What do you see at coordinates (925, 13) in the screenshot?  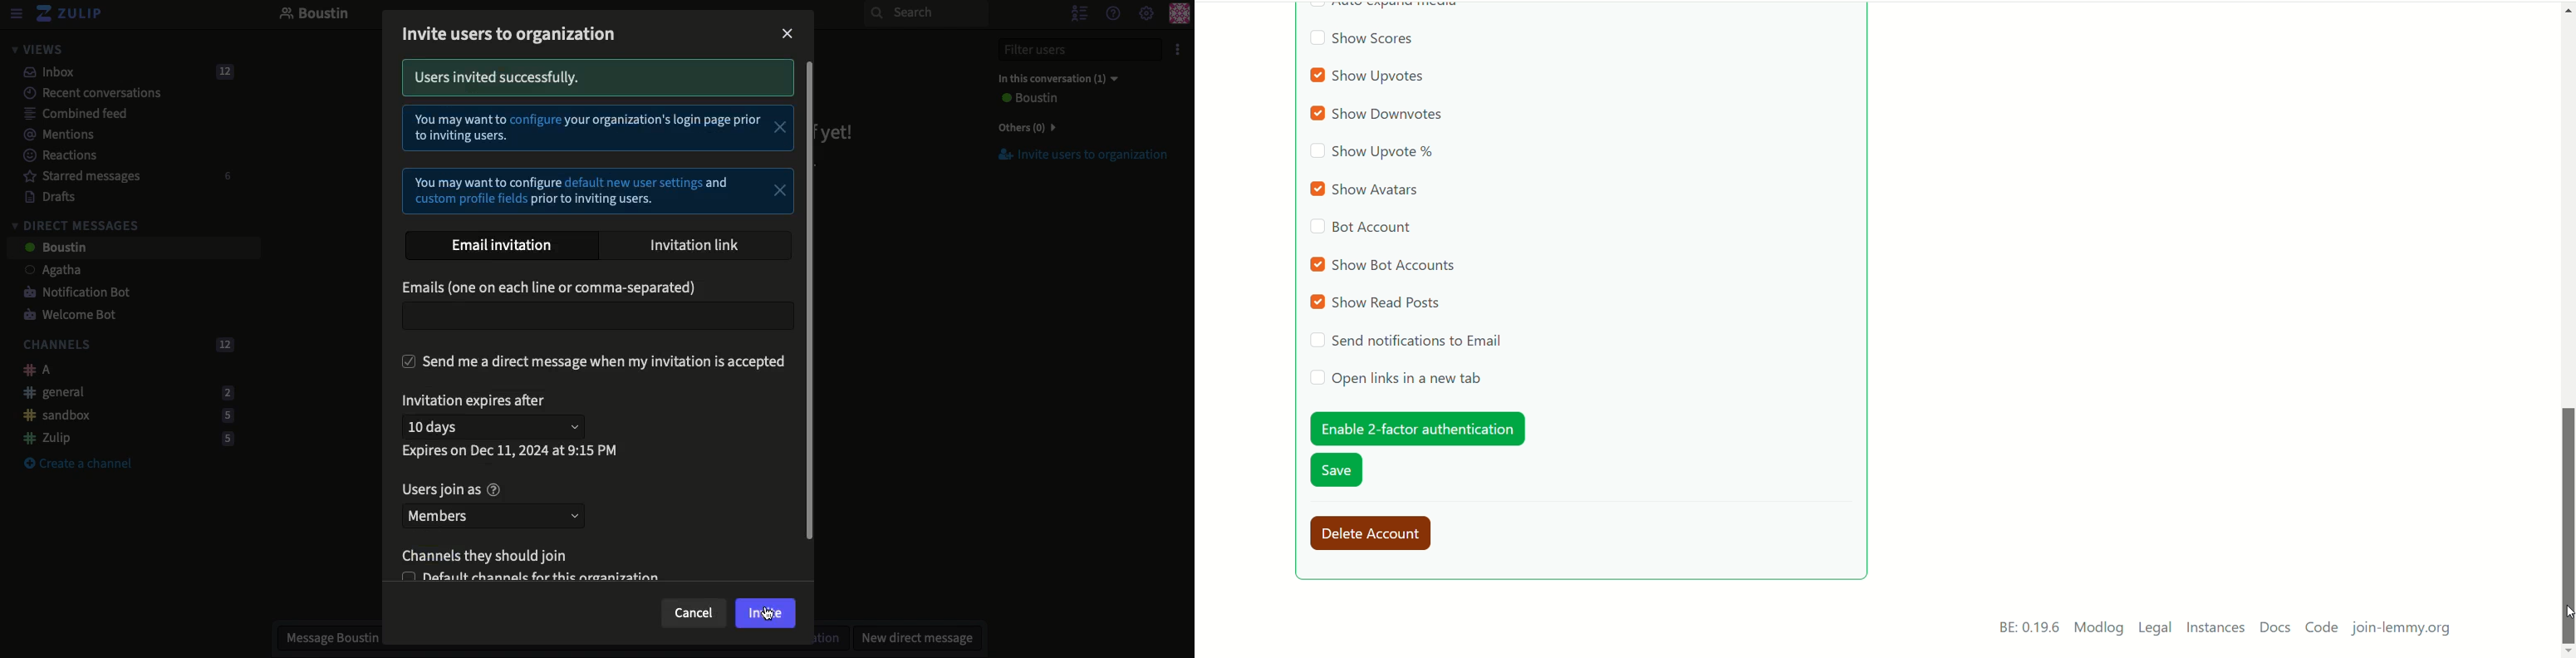 I see `Search ` at bounding box center [925, 13].